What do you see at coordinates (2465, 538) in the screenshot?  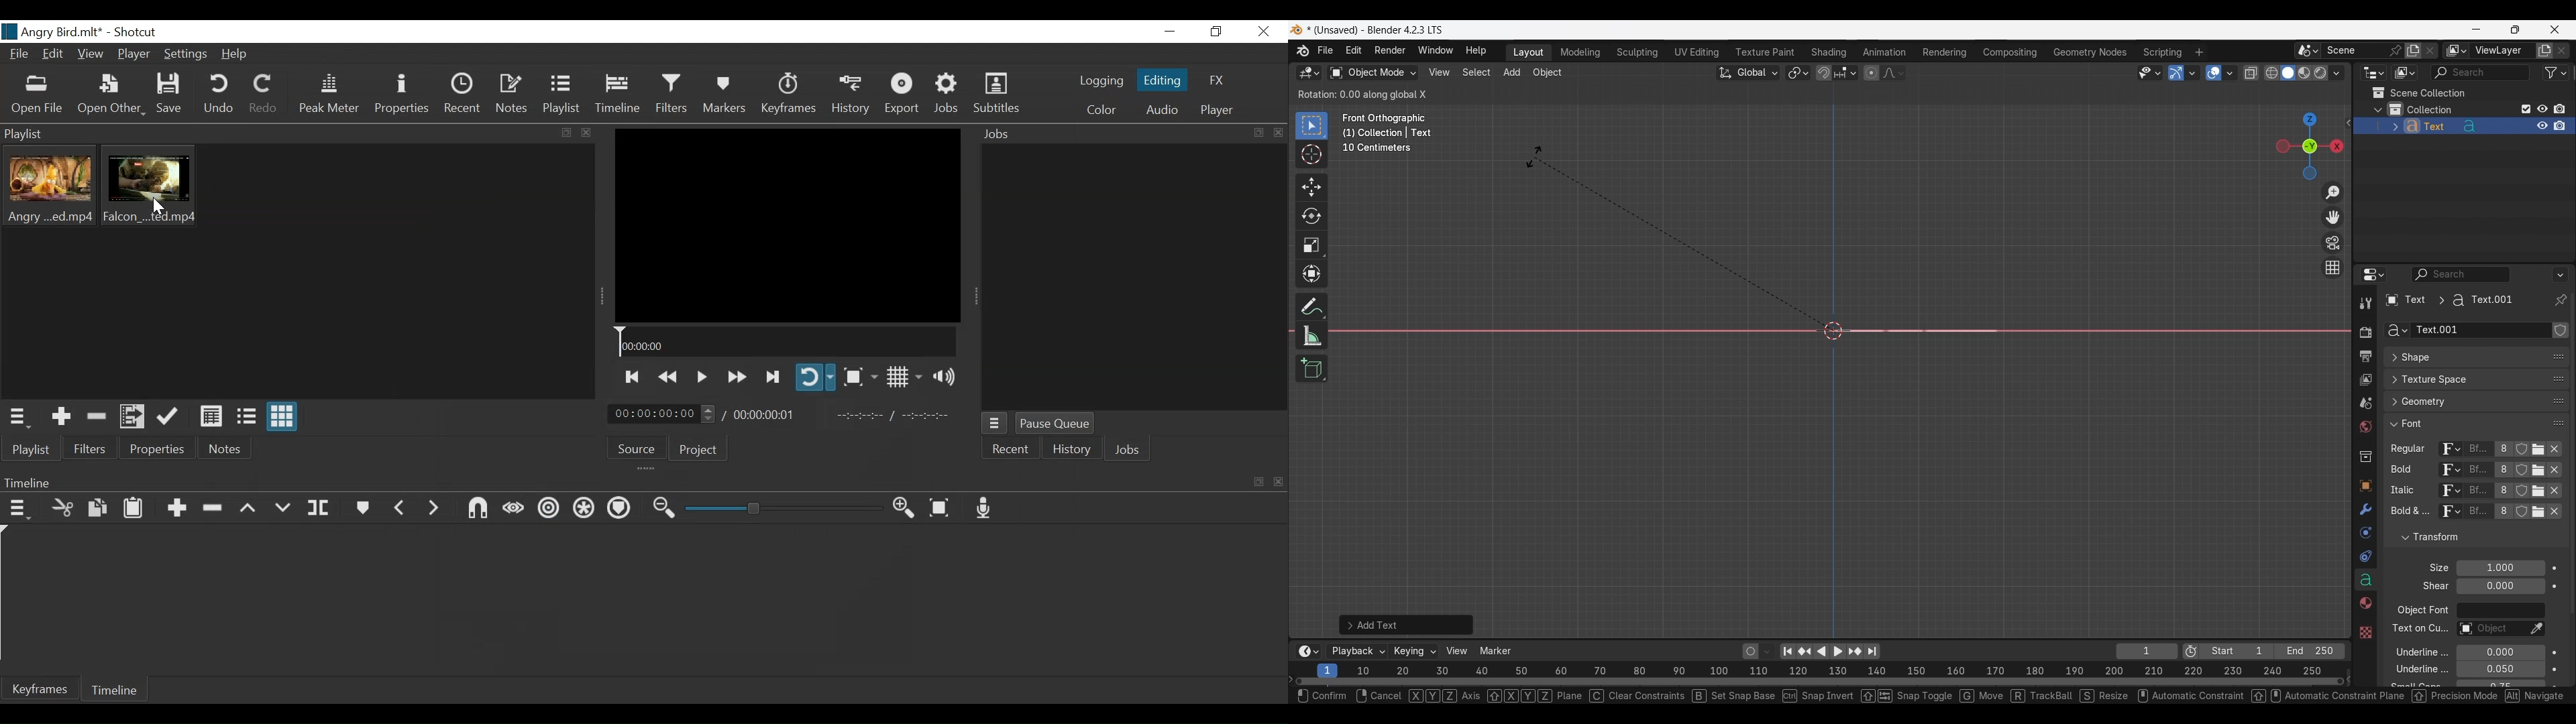 I see `Click to collapse Transform` at bounding box center [2465, 538].